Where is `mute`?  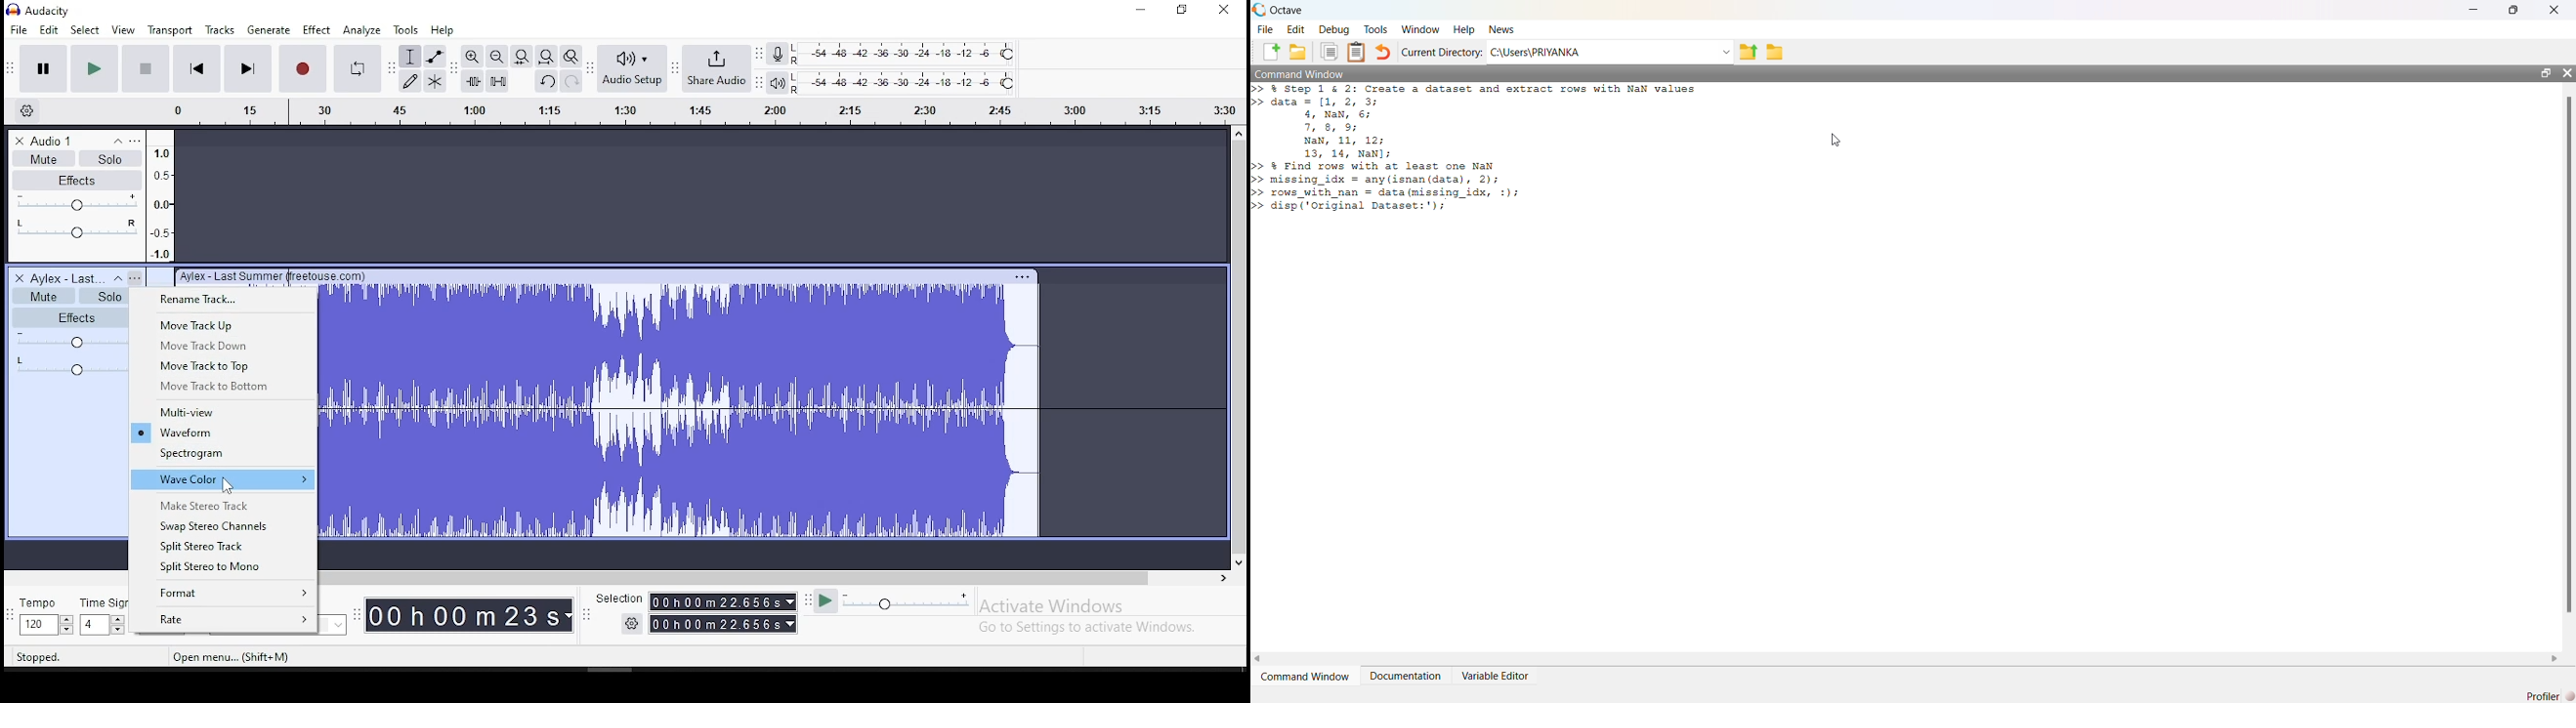
mute is located at coordinates (43, 158).